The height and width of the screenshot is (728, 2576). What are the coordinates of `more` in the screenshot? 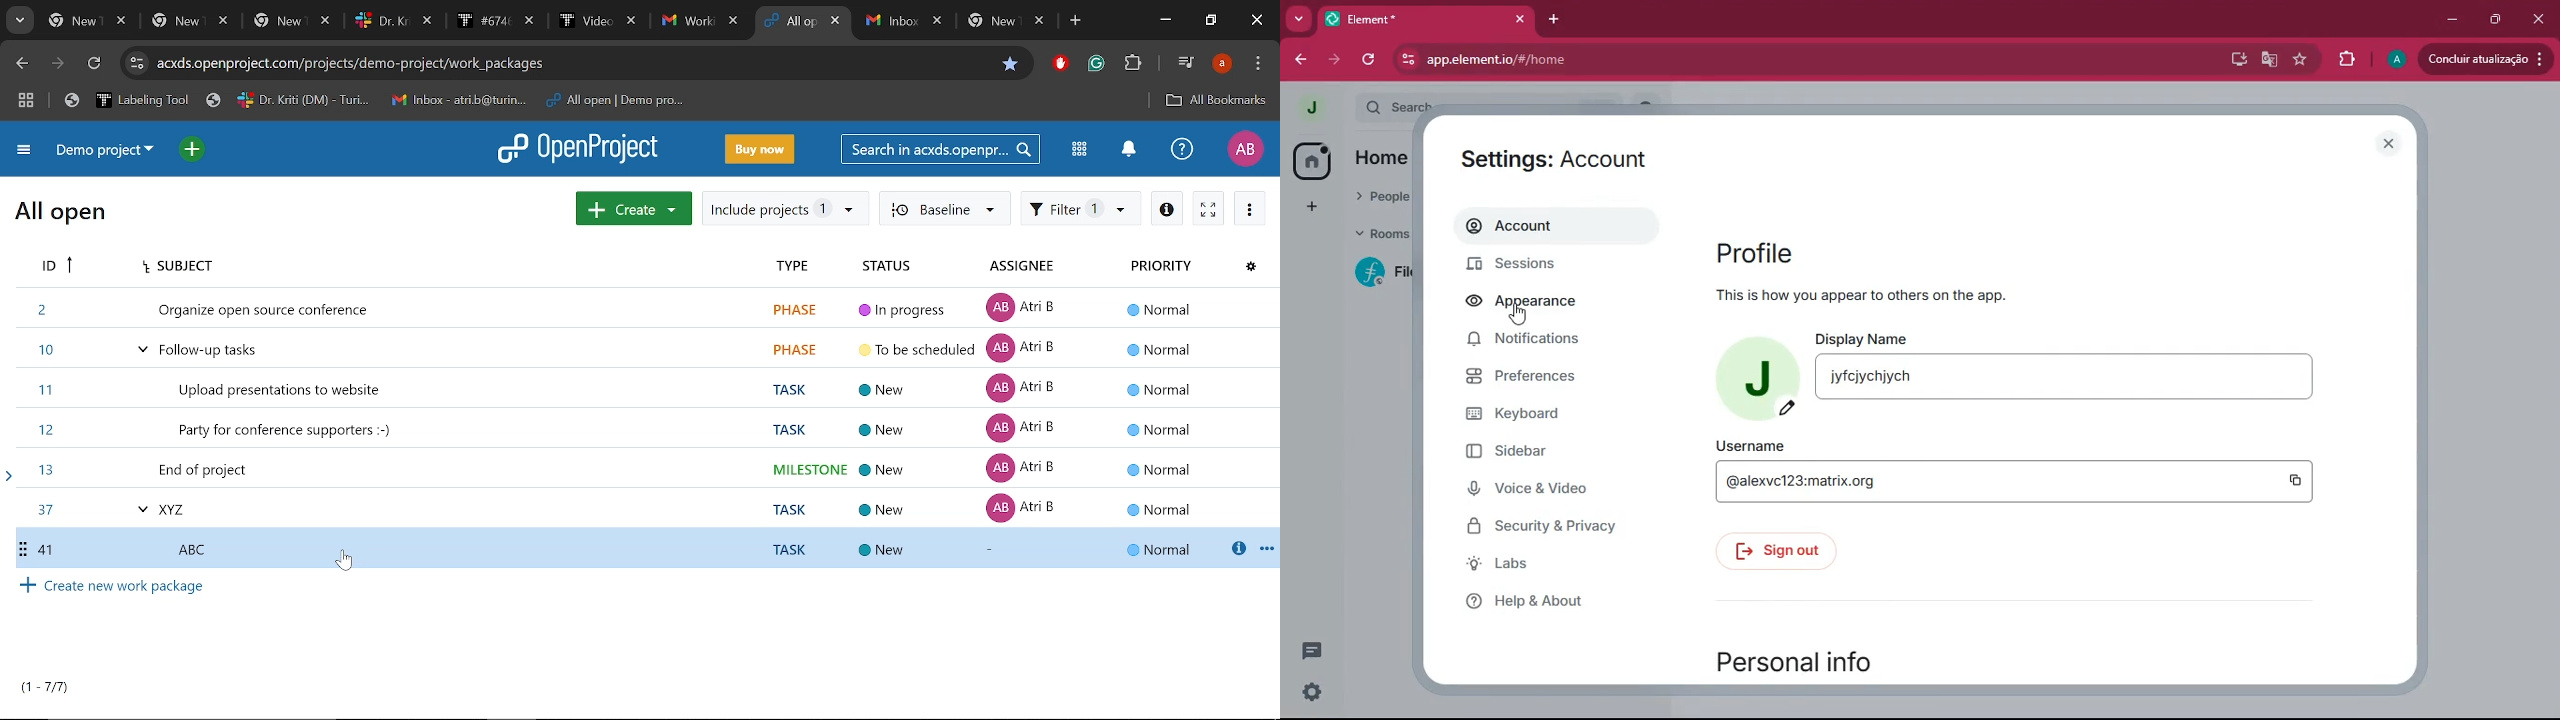 It's located at (1298, 18).